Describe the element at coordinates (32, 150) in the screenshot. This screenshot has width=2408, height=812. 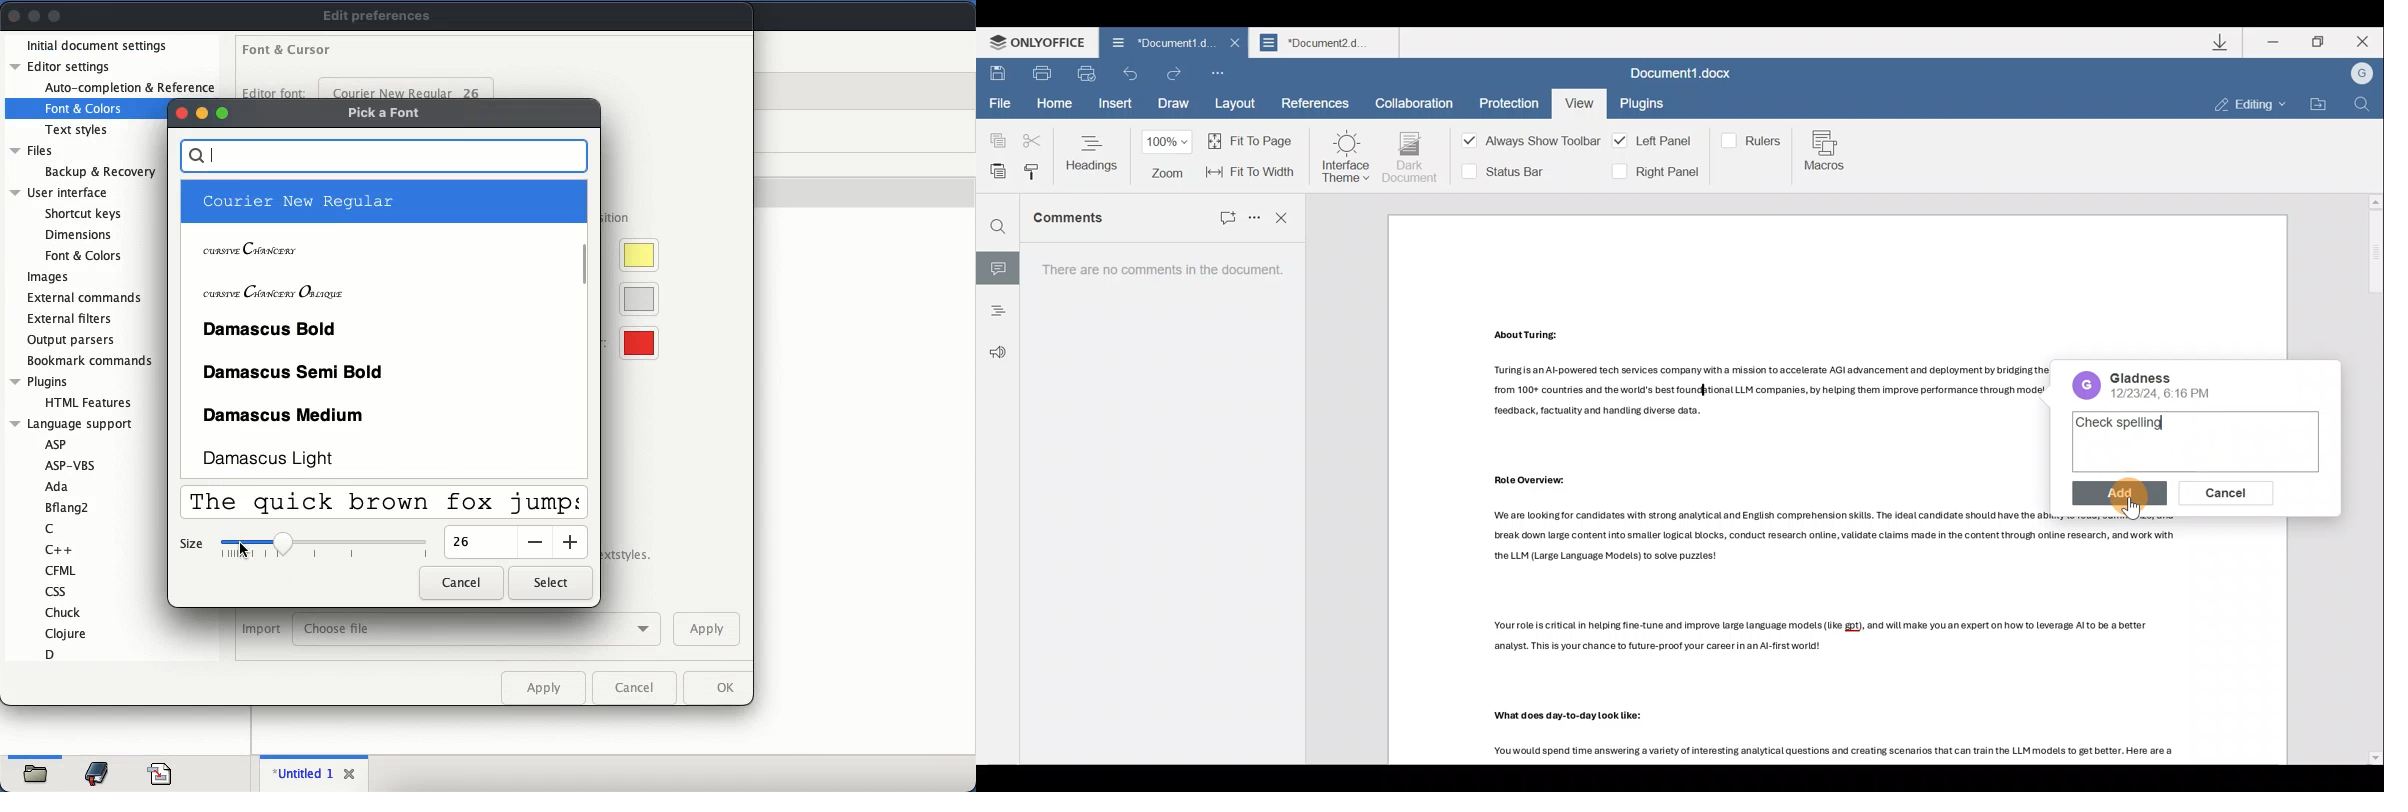
I see `Files` at that location.